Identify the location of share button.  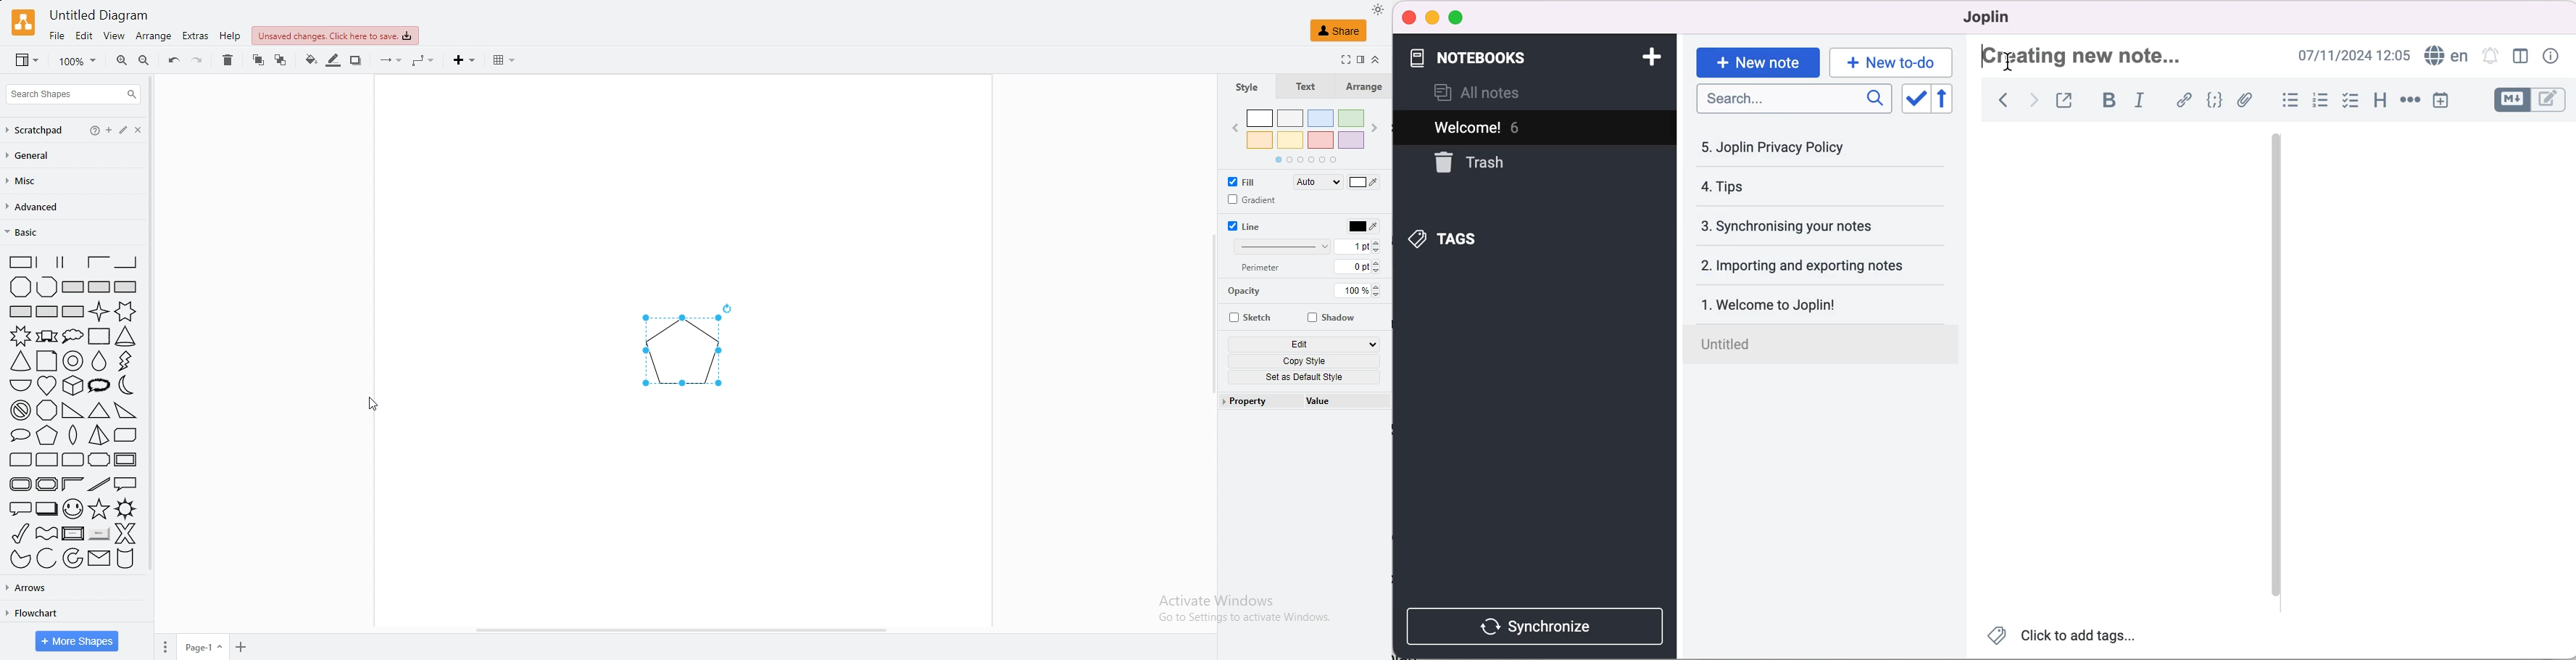
(1339, 30).